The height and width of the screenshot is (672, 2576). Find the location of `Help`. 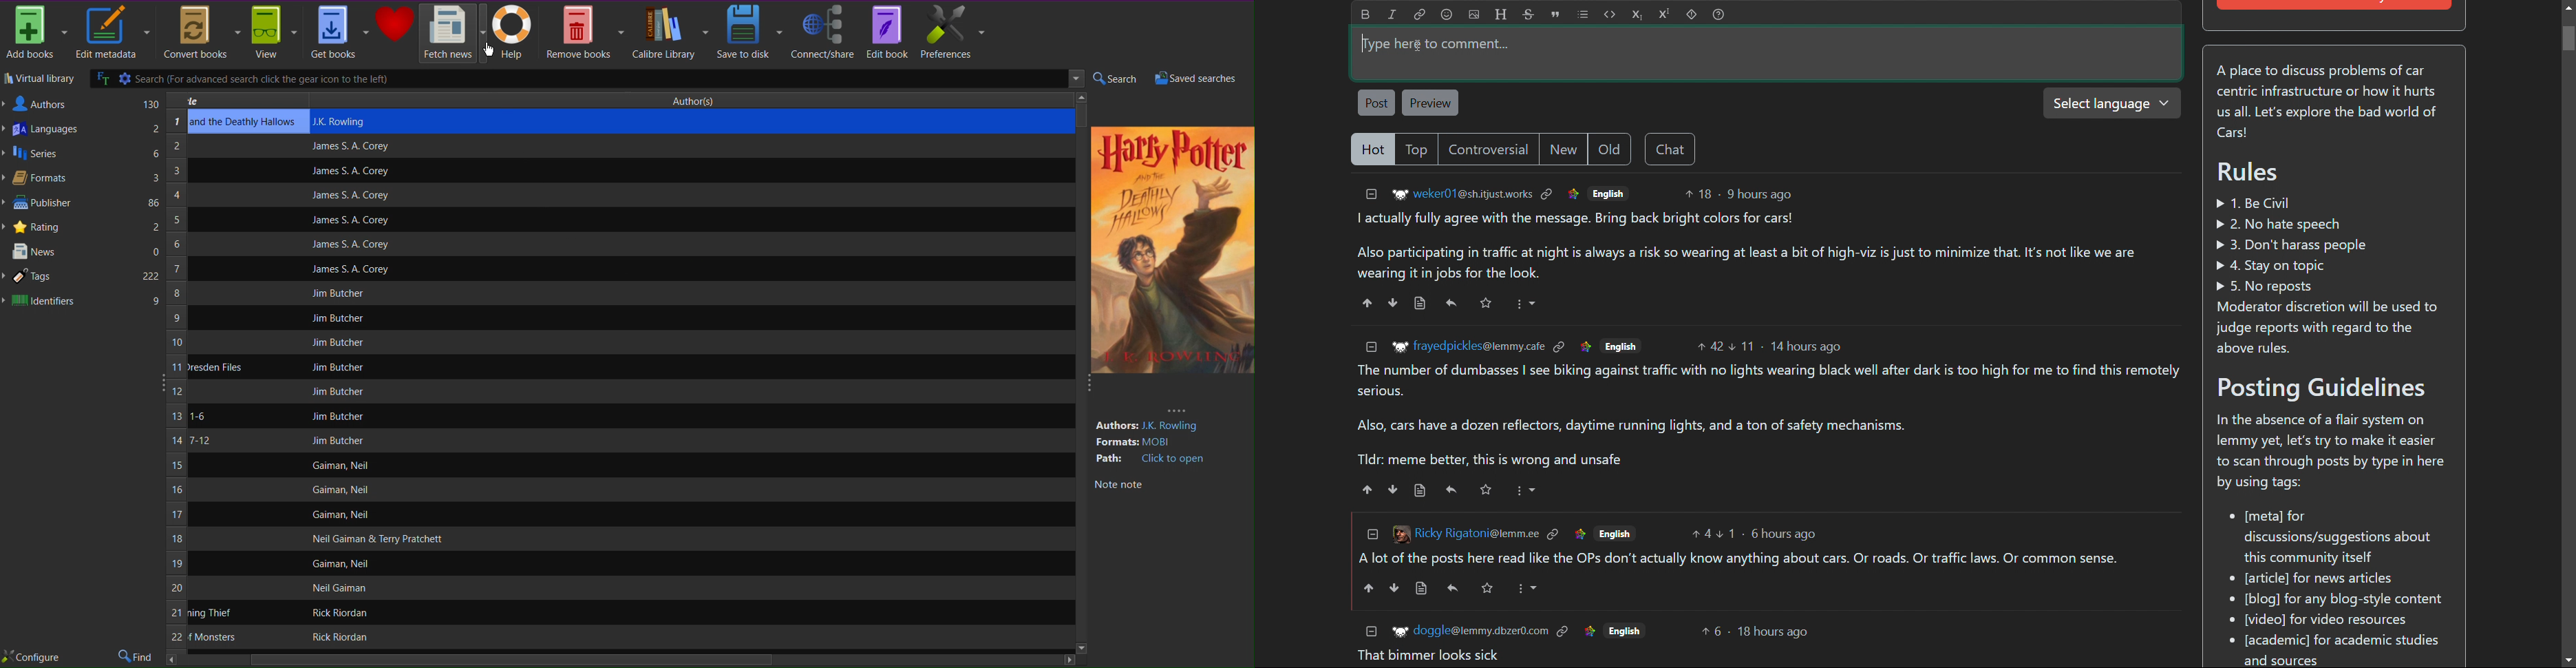

Help is located at coordinates (516, 32).